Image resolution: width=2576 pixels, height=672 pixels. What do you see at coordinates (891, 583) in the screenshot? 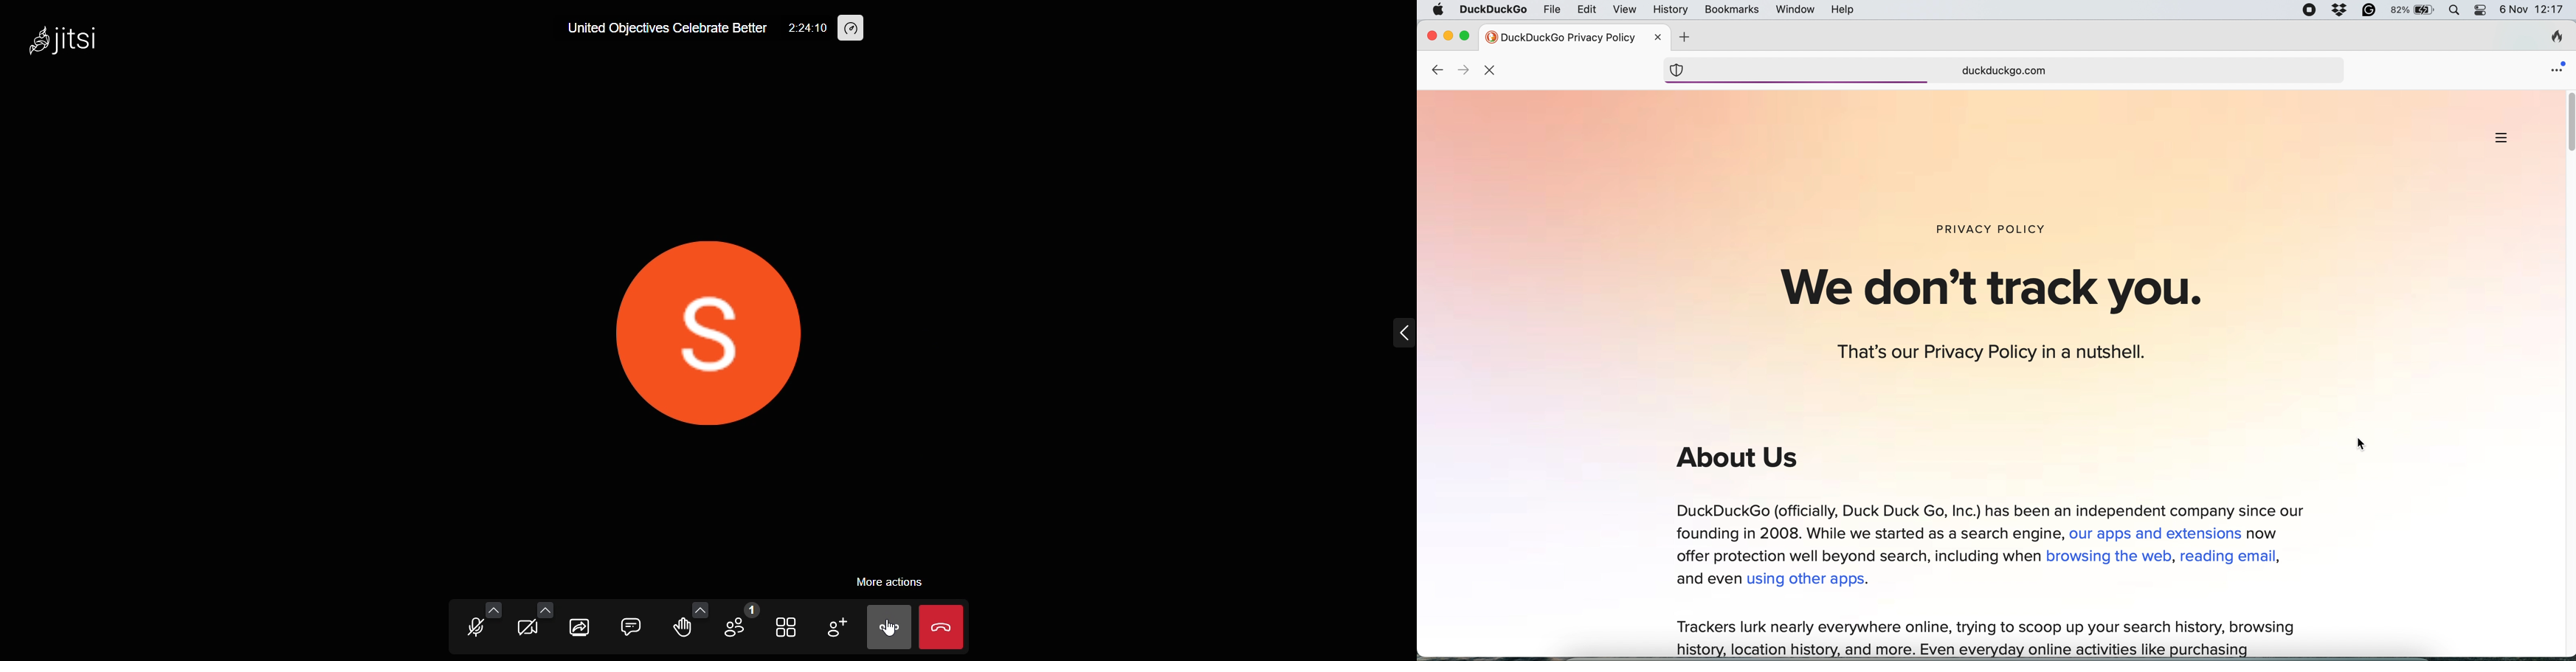
I see `more action` at bounding box center [891, 583].